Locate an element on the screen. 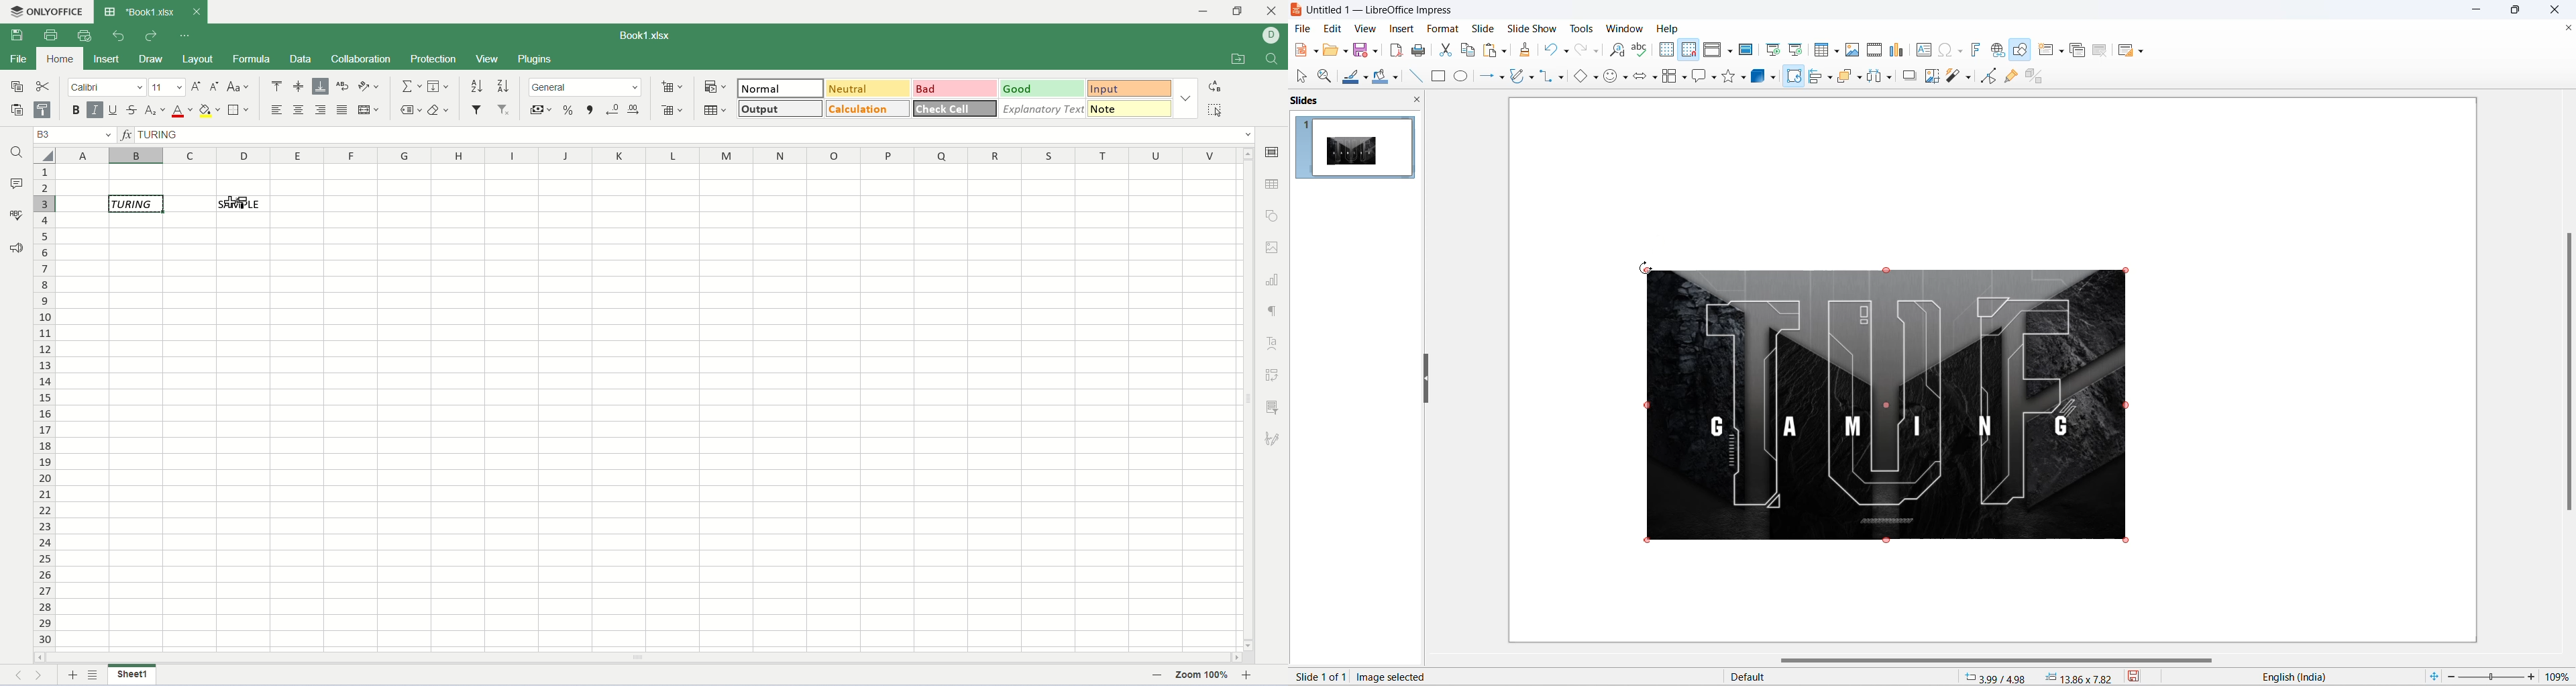  start at first slide is located at coordinates (1774, 50).